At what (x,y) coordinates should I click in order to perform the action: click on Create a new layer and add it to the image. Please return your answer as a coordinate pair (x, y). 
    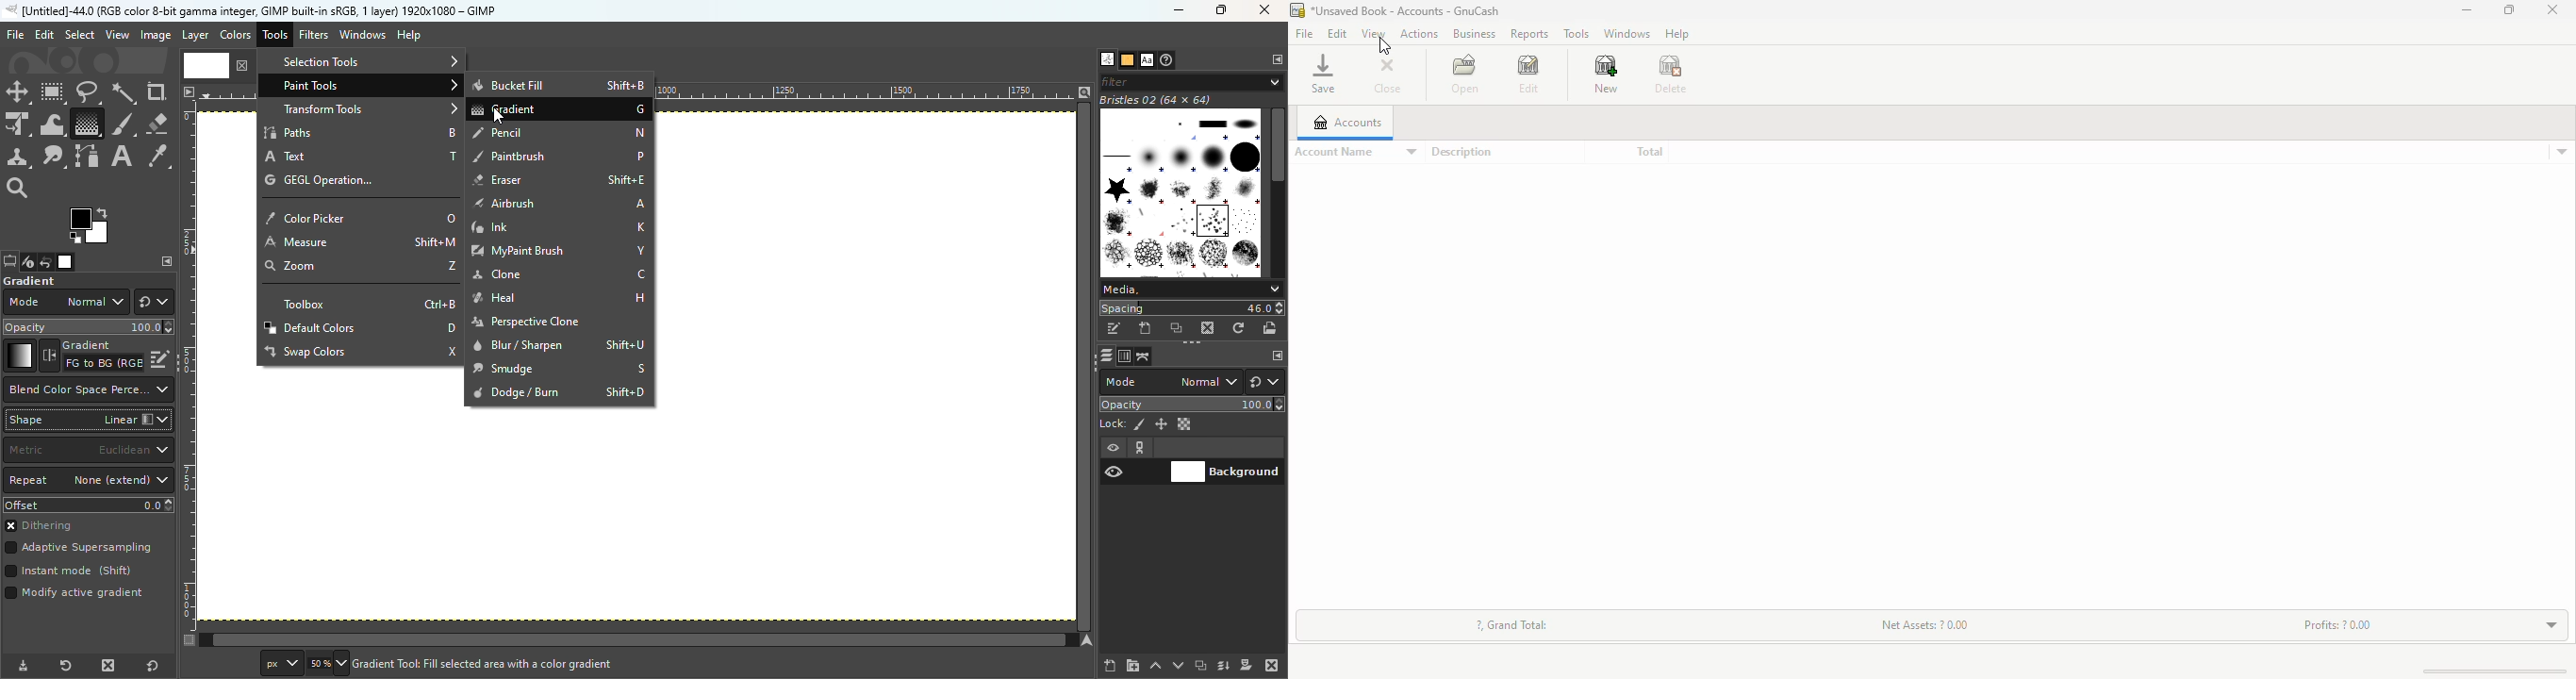
    Looking at the image, I should click on (1111, 666).